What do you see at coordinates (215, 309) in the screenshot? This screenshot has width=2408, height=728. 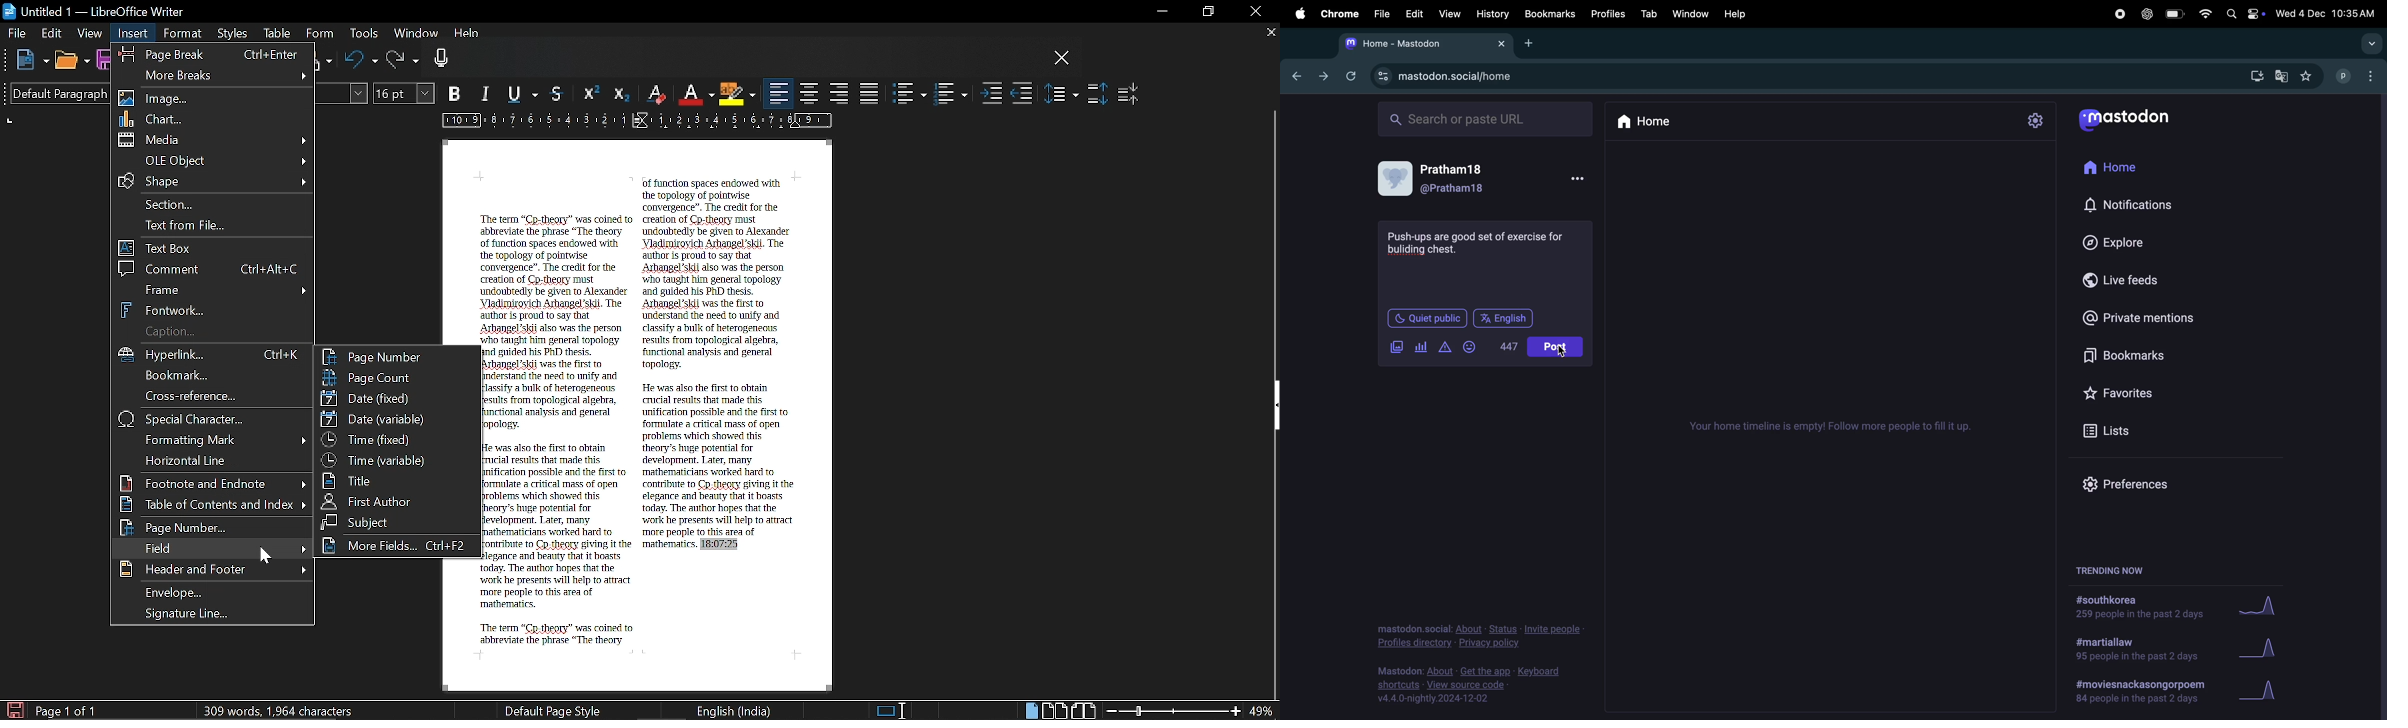 I see `Fontwork` at bounding box center [215, 309].